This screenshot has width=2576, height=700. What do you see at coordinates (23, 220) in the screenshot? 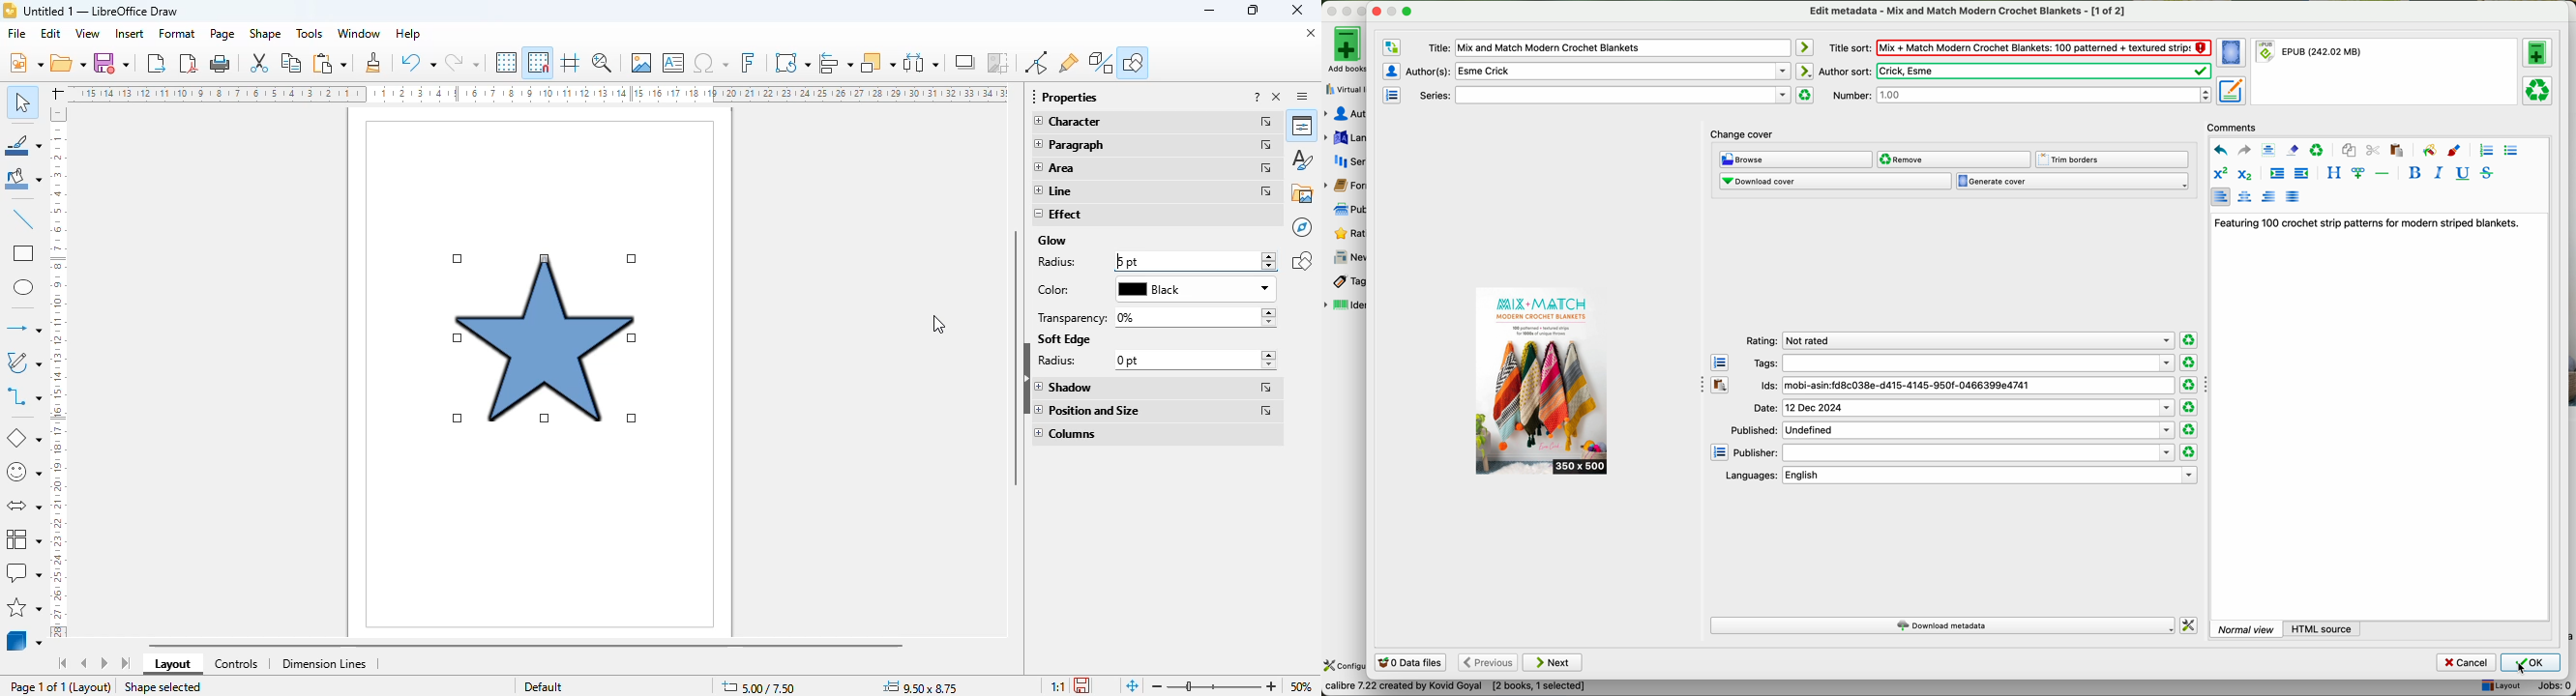
I see `insert line` at bounding box center [23, 220].